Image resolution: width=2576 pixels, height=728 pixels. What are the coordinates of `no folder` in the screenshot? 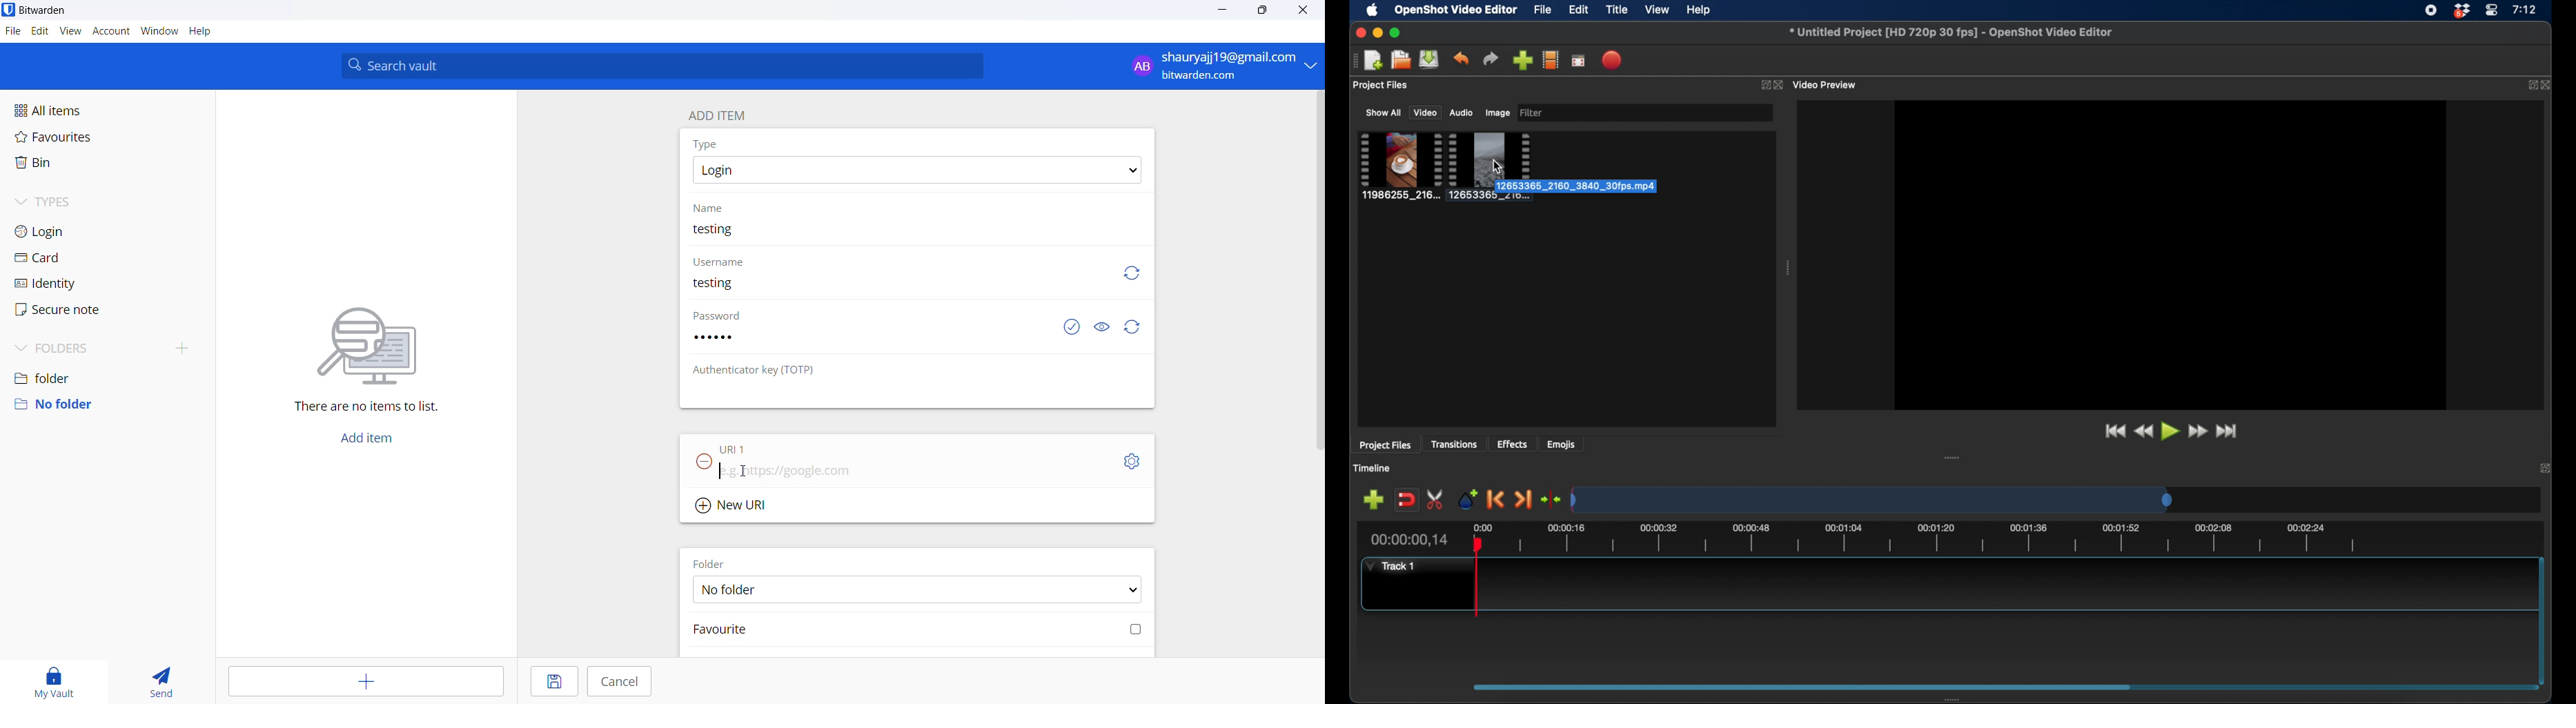 It's located at (102, 404).